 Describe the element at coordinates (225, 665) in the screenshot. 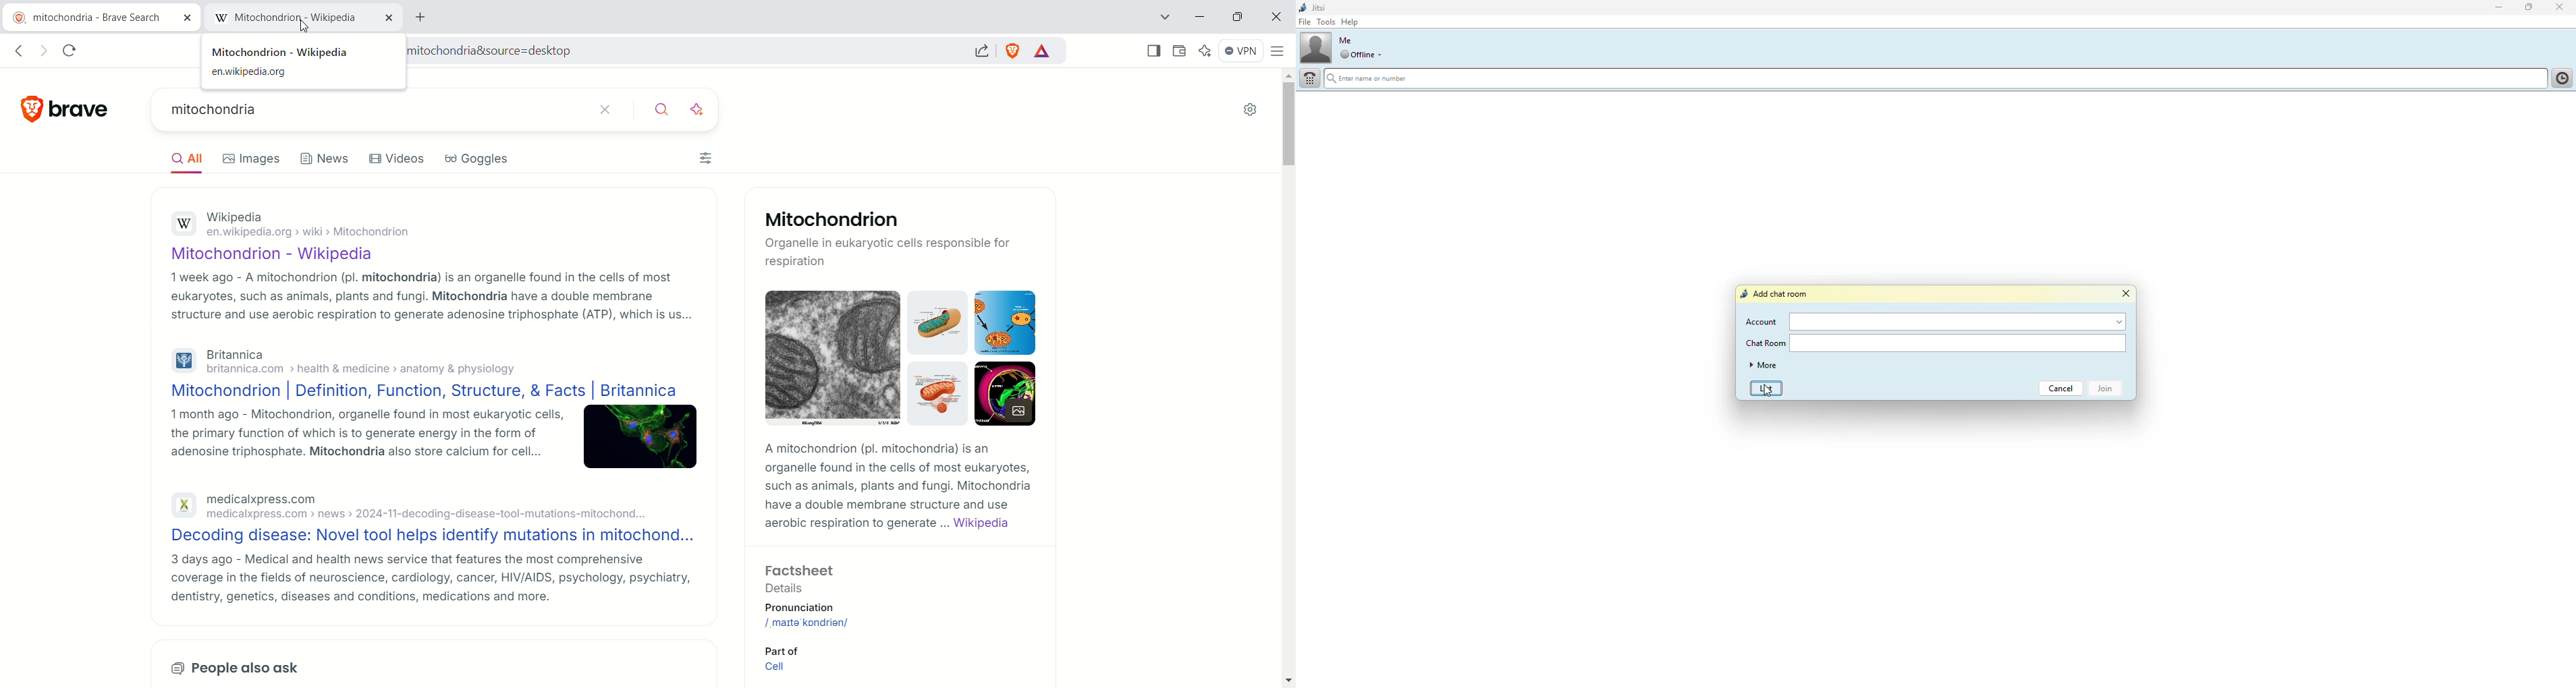

I see `People also ask` at that location.